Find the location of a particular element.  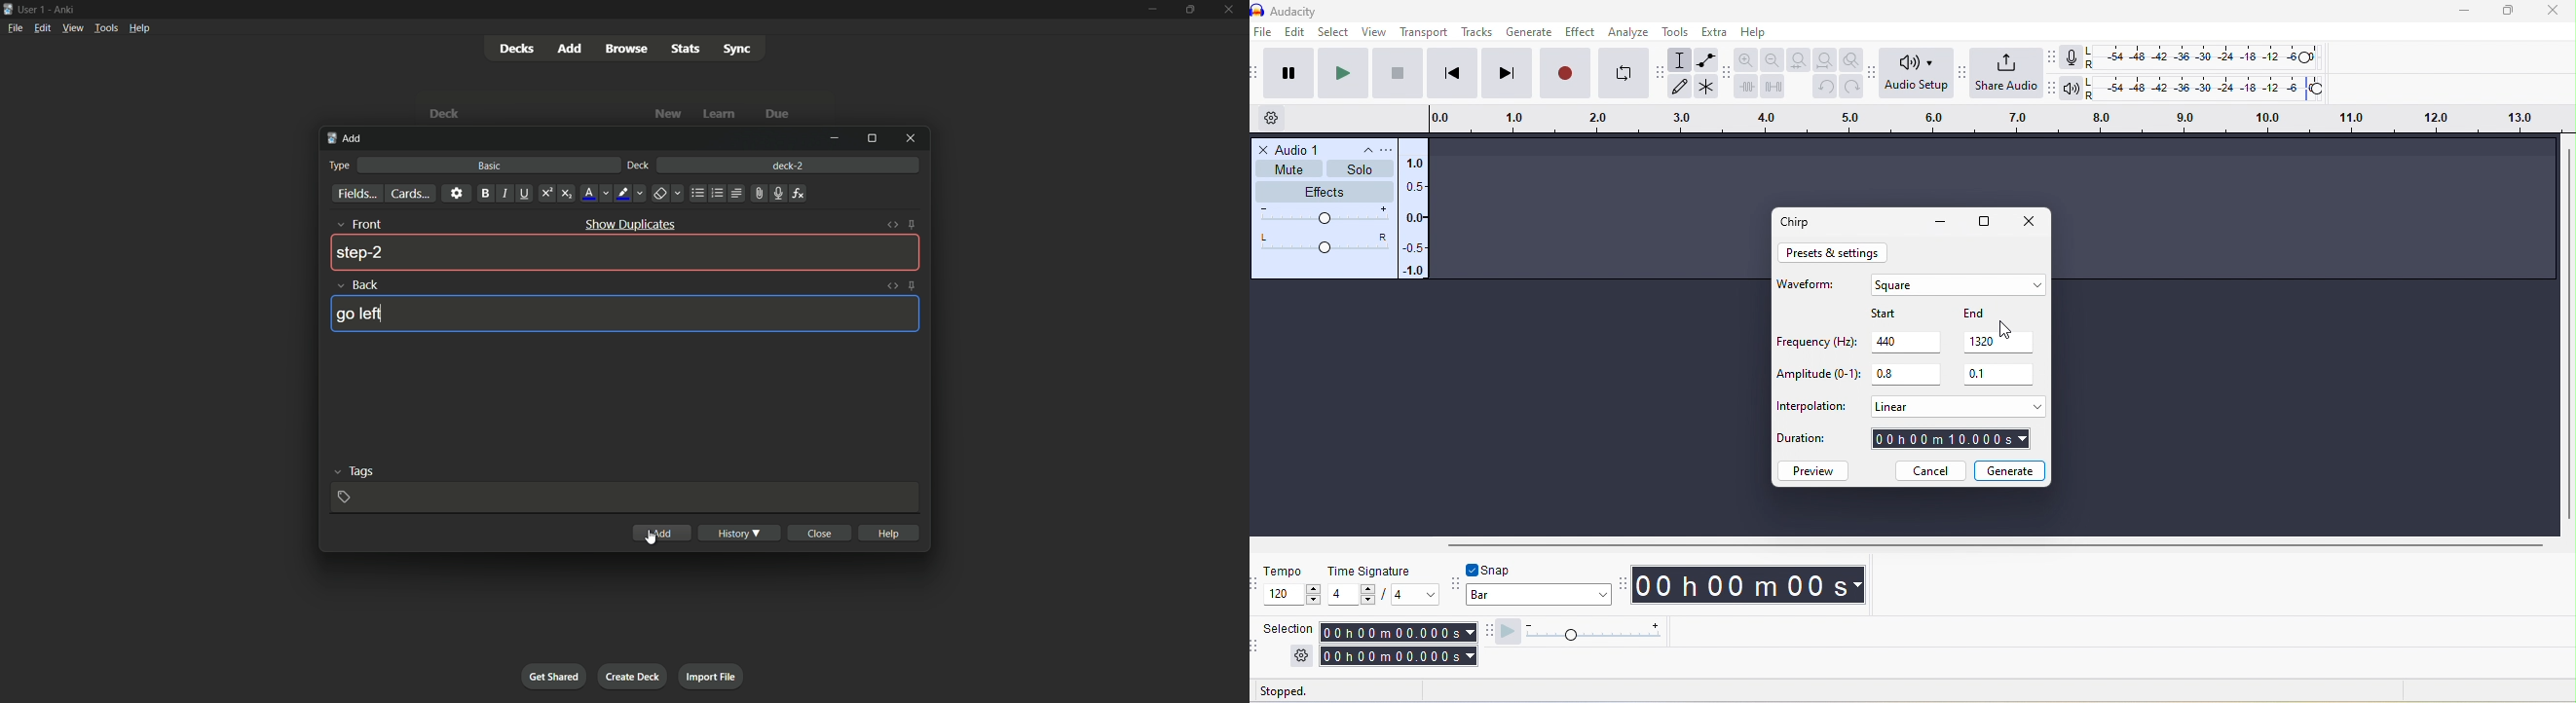

sync is located at coordinates (738, 49).